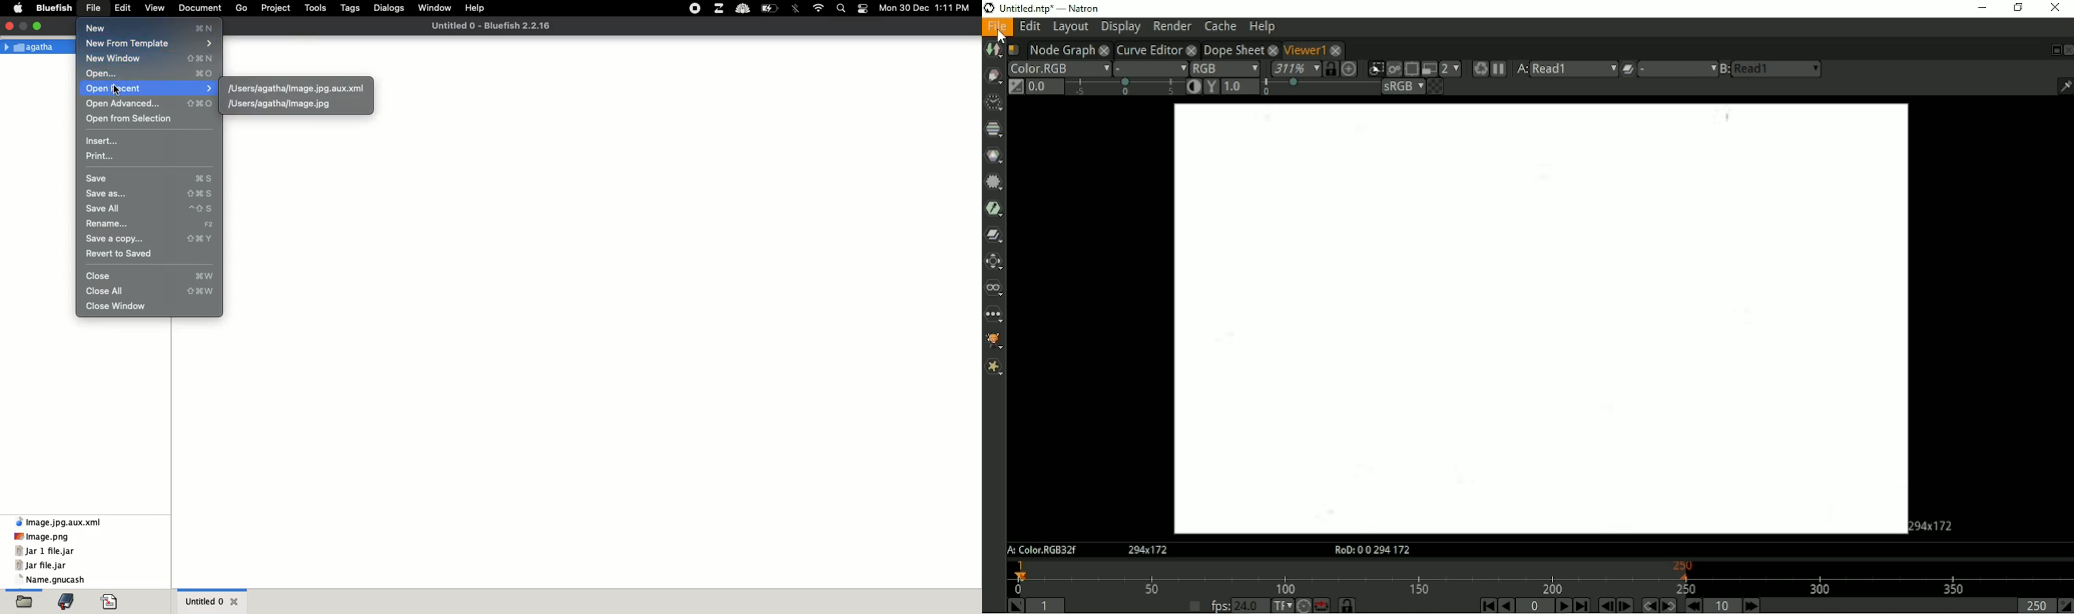 This screenshot has width=2100, height=616. Describe the element at coordinates (101, 156) in the screenshot. I see `print` at that location.